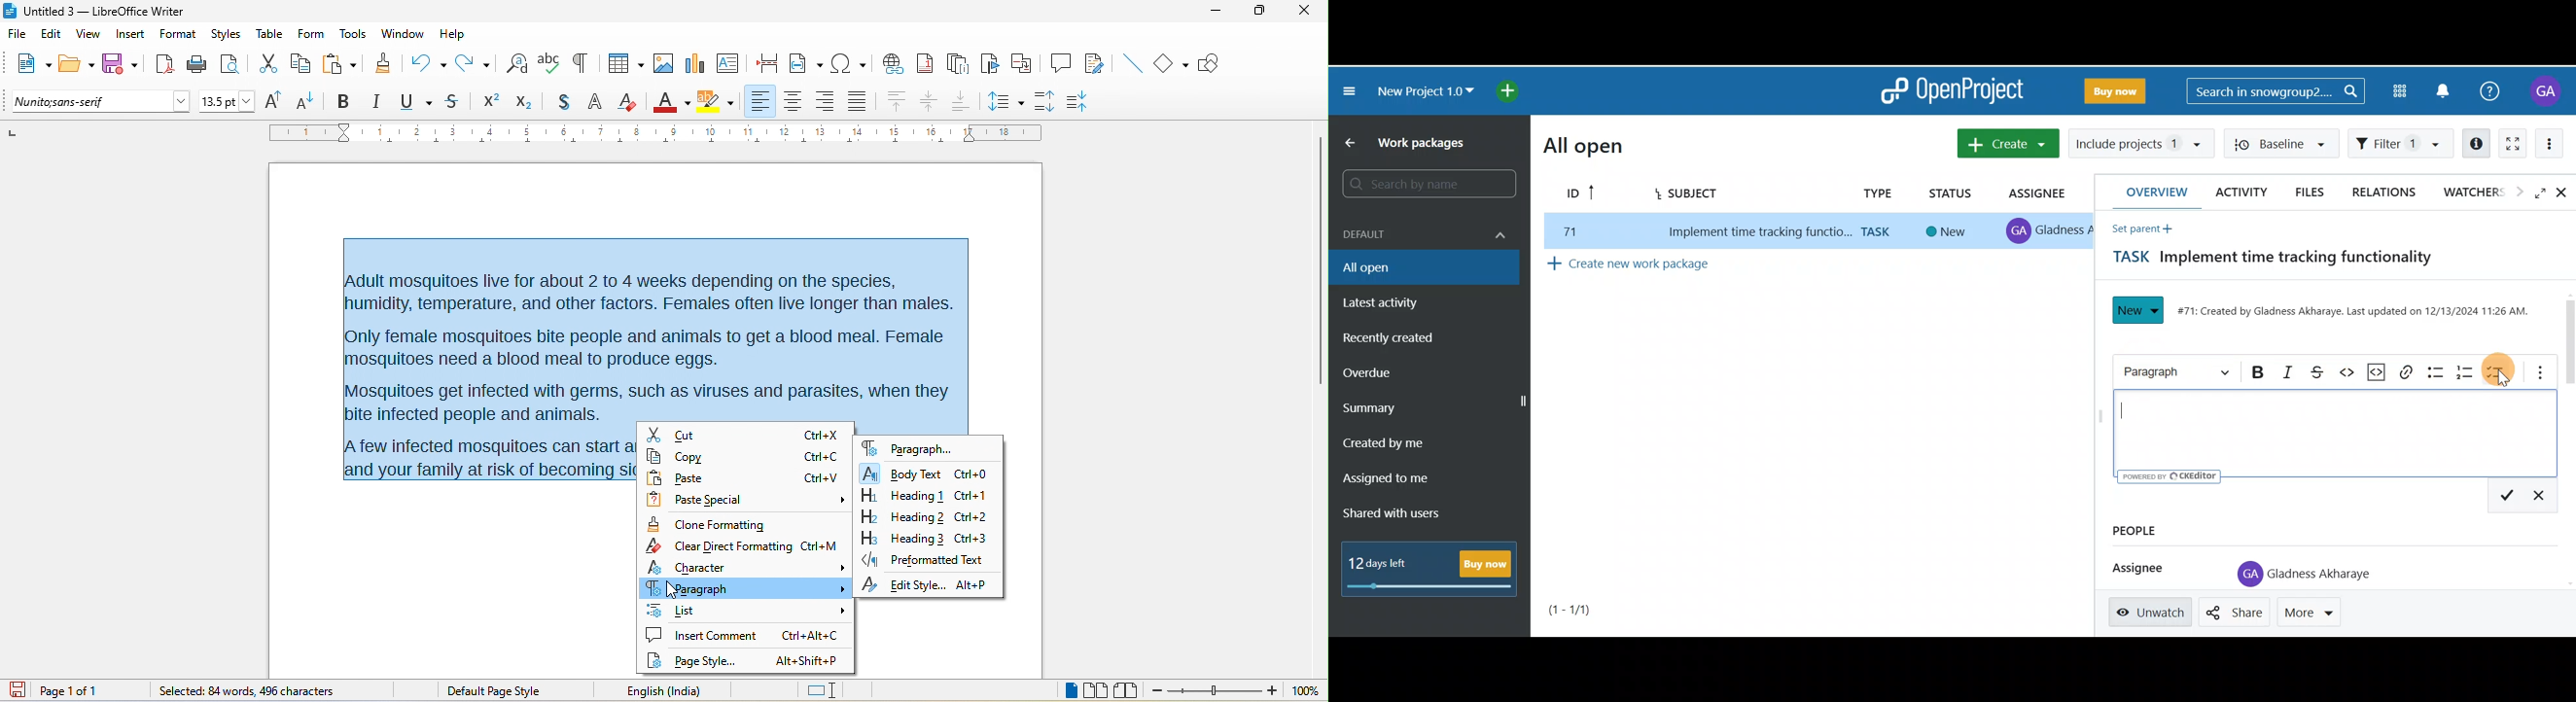  What do you see at coordinates (693, 62) in the screenshot?
I see `chart` at bounding box center [693, 62].